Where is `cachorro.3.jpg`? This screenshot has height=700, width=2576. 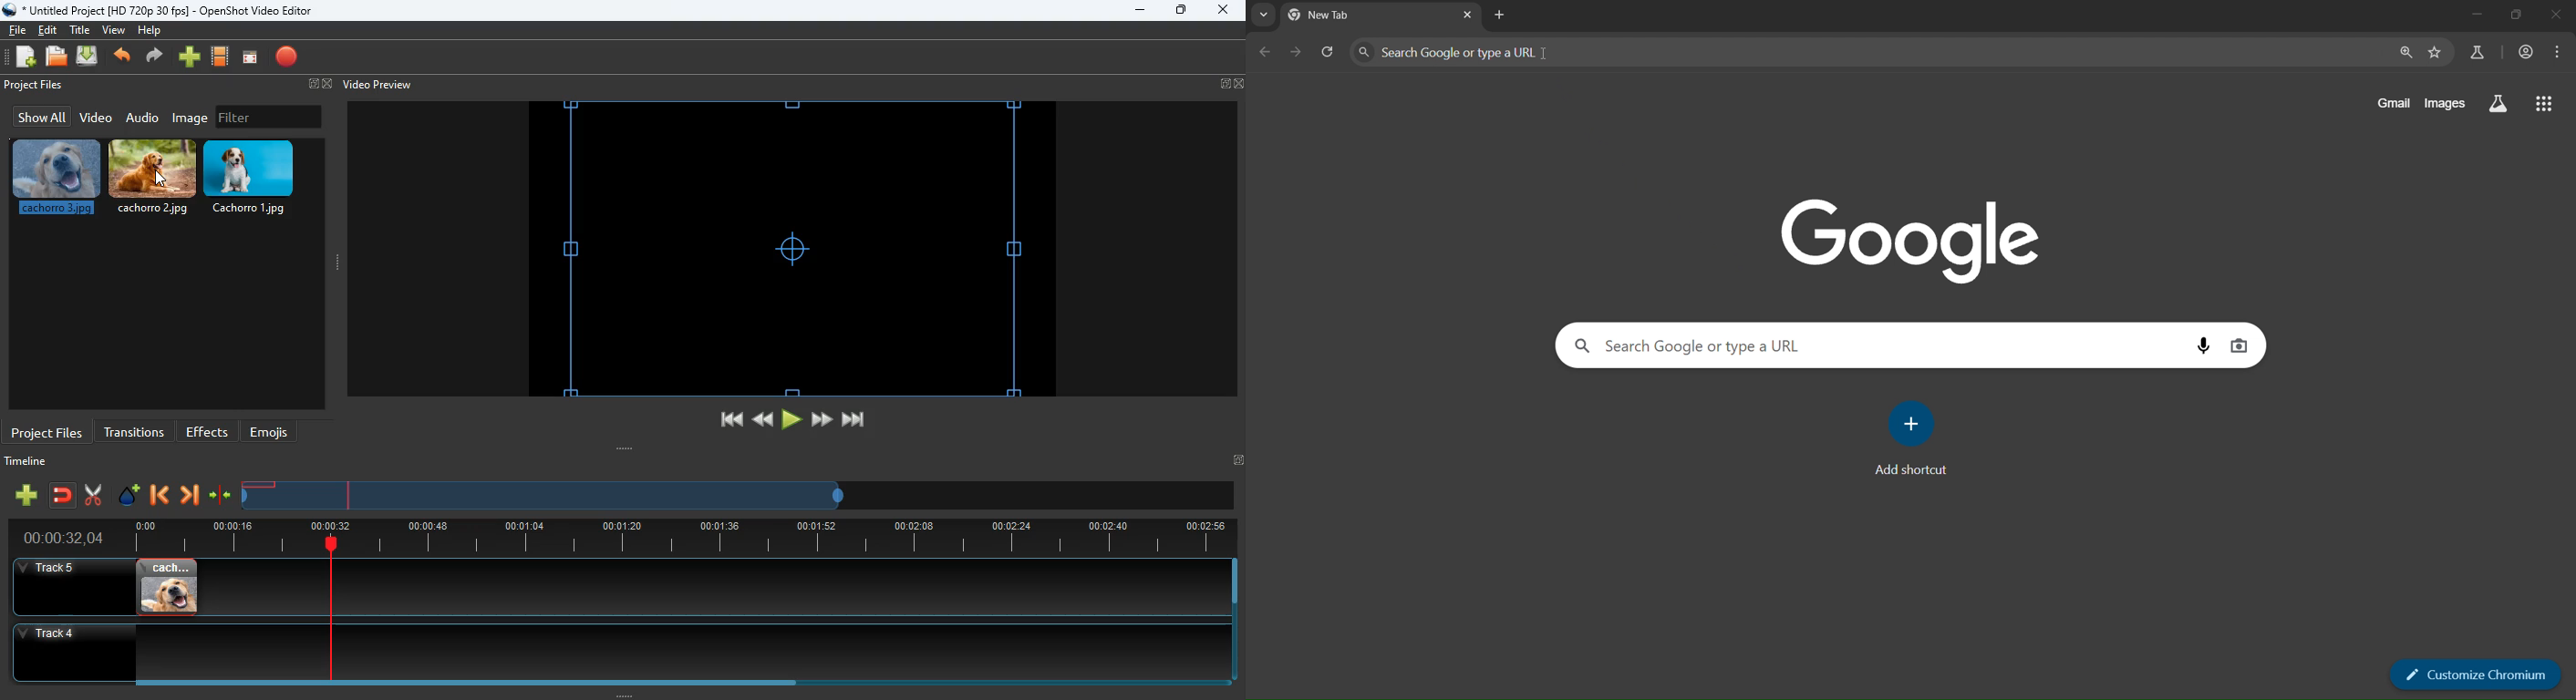 cachorro.3.jpg is located at coordinates (57, 178).